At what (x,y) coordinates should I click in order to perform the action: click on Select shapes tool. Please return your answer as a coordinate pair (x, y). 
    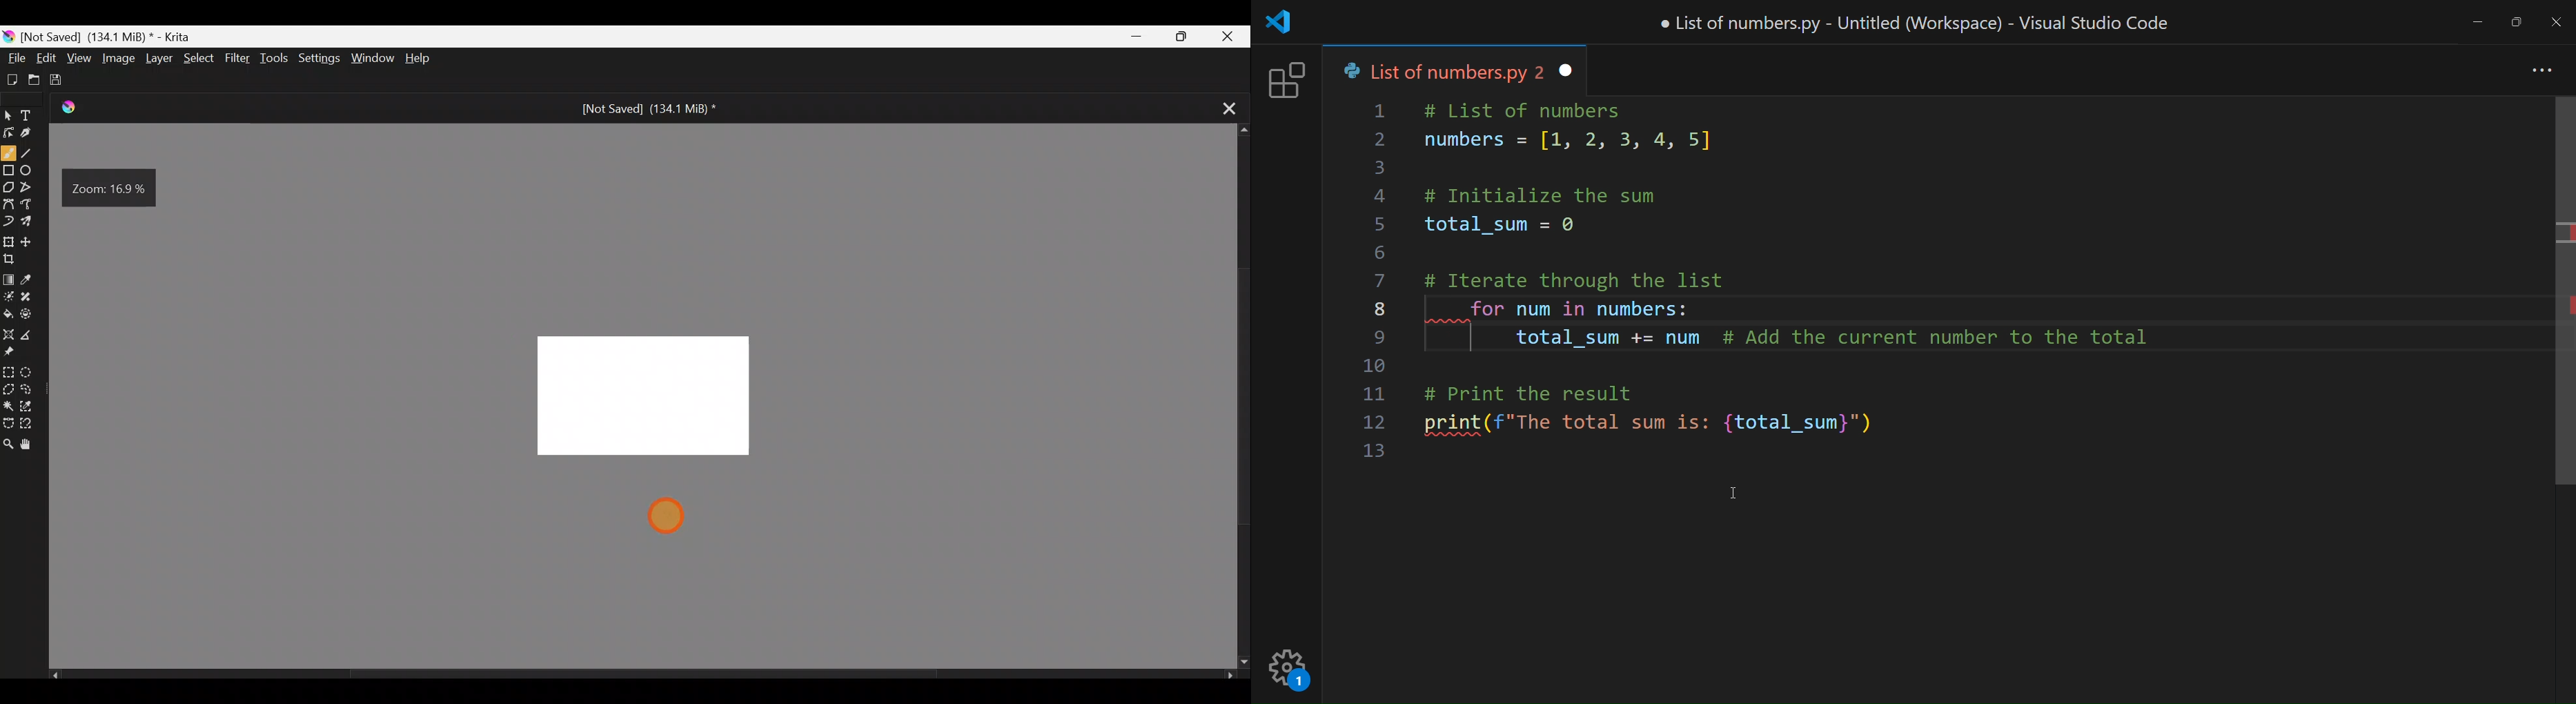
    Looking at the image, I should click on (9, 112).